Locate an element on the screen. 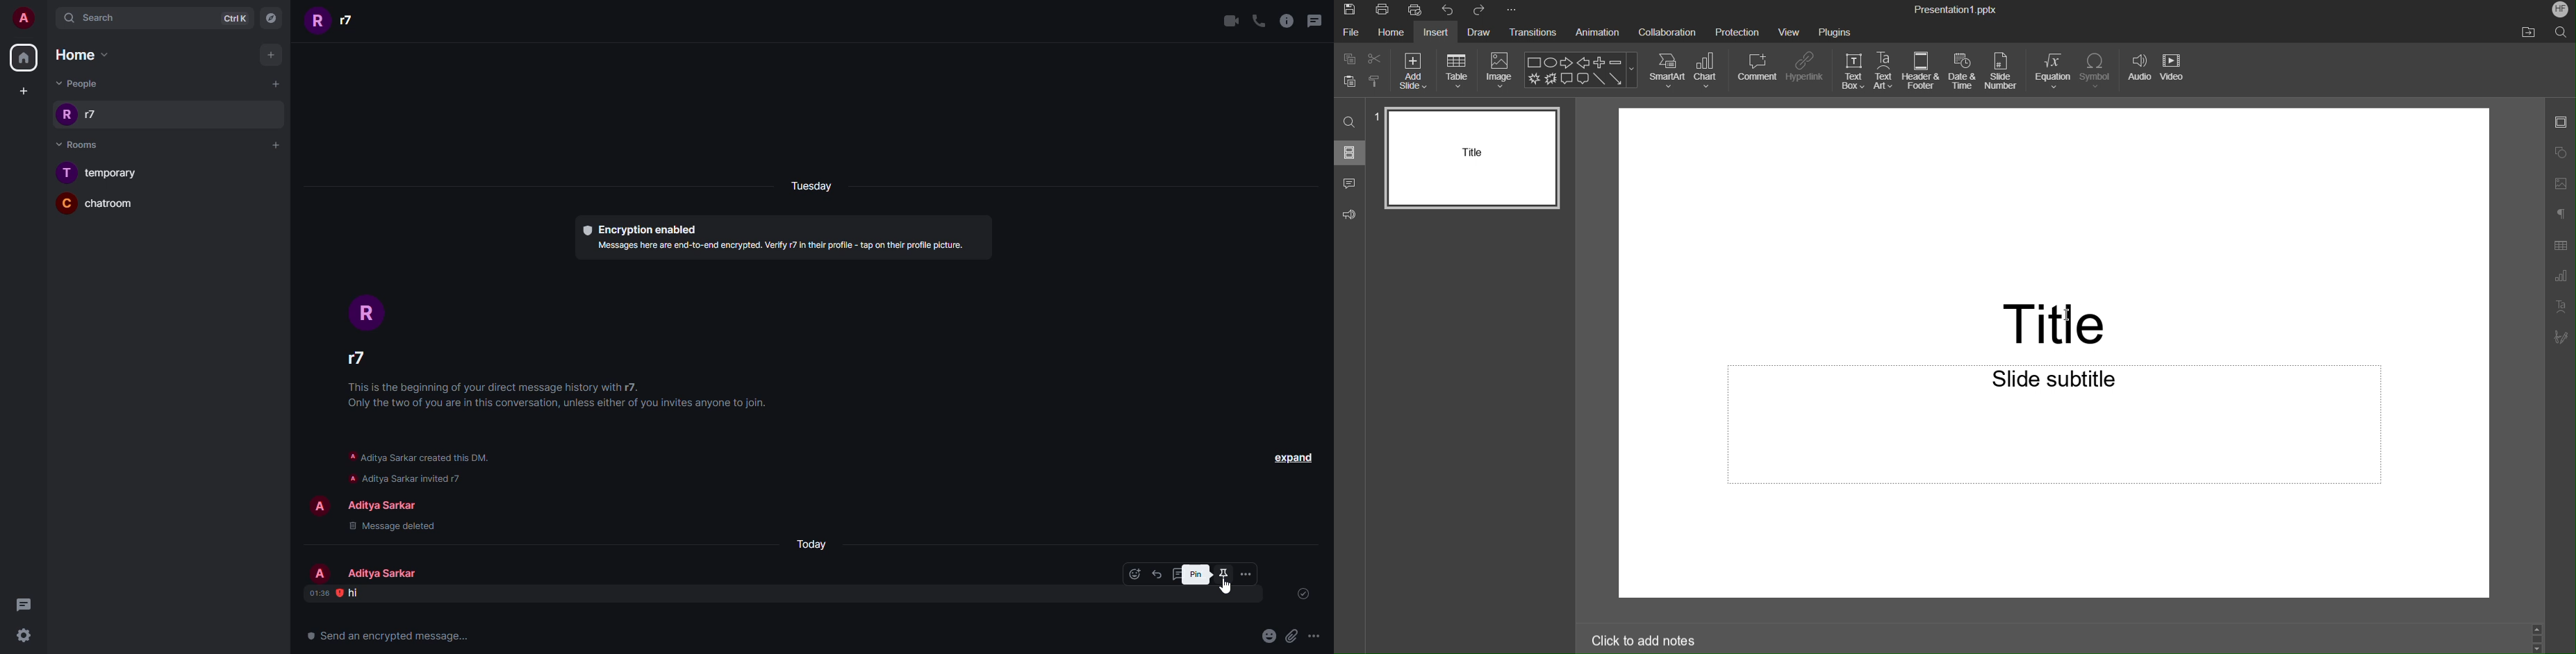 This screenshot has height=672, width=2576. day is located at coordinates (816, 183).